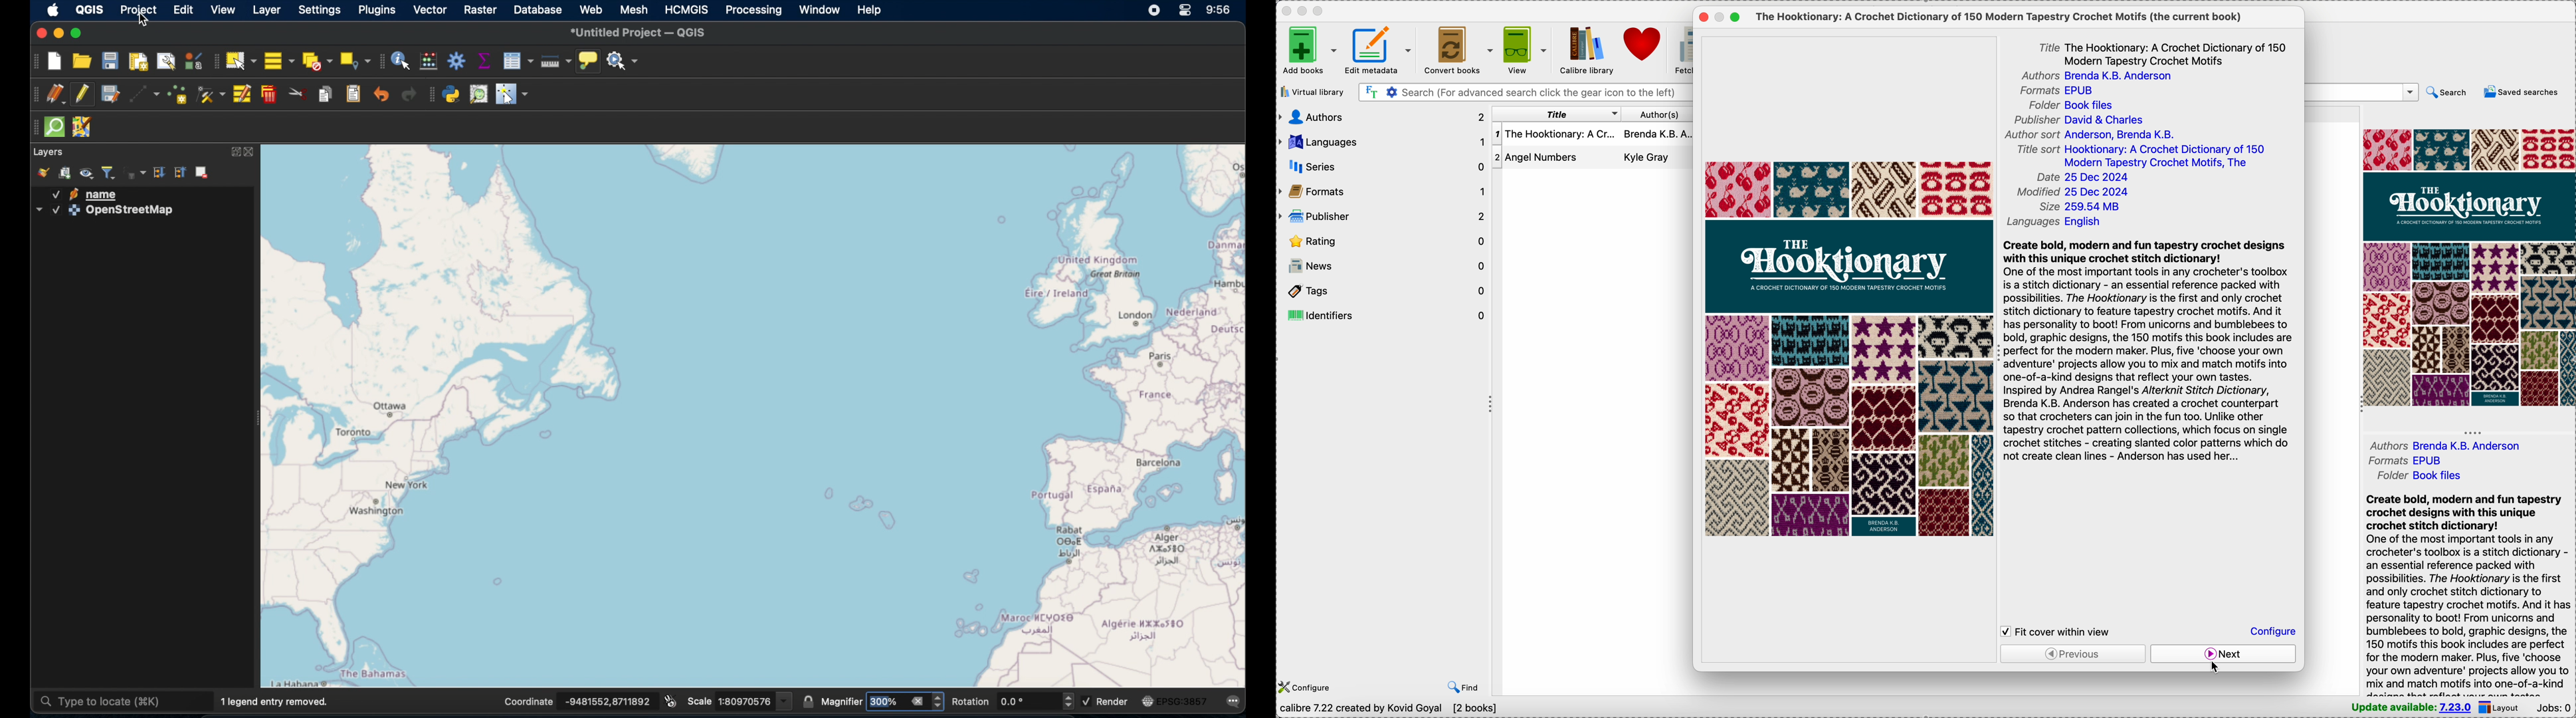 This screenshot has width=2576, height=728. I want to click on virtual library, so click(1312, 91).